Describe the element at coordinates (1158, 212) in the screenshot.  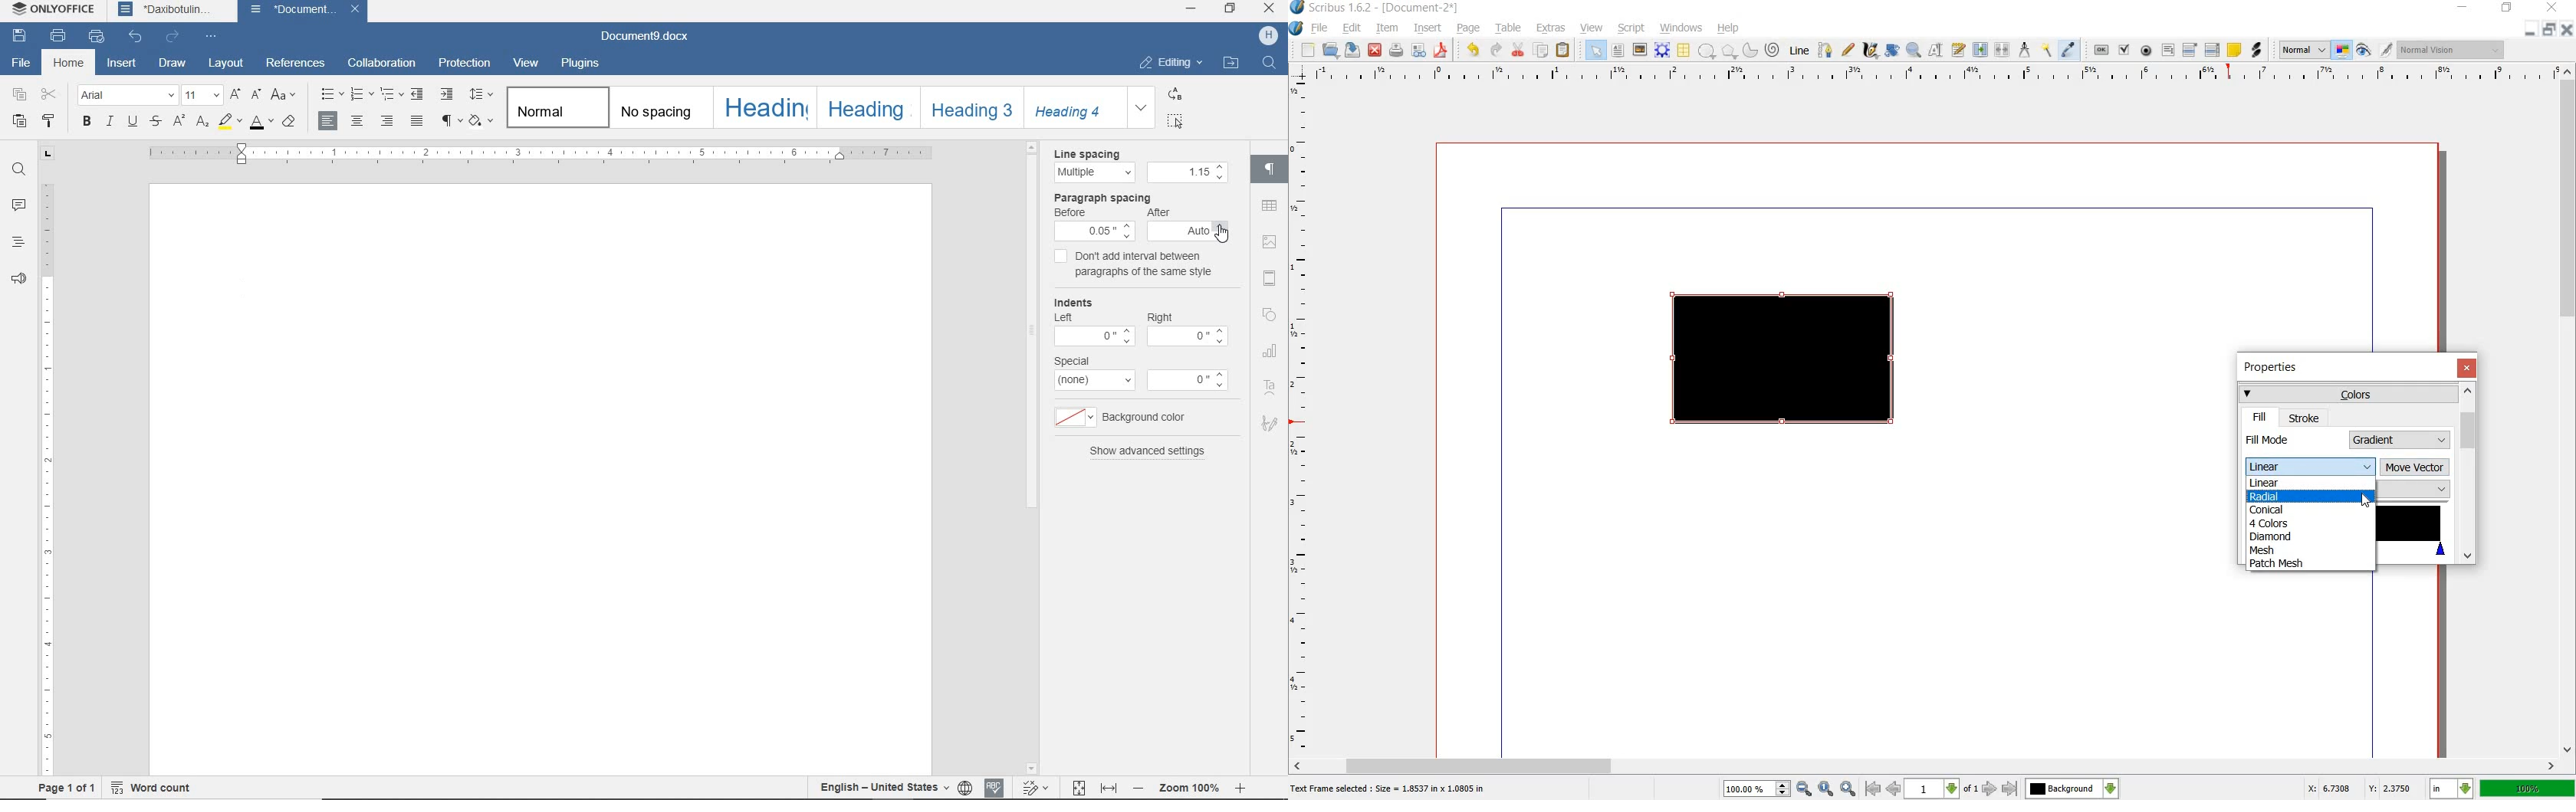
I see `after` at that location.